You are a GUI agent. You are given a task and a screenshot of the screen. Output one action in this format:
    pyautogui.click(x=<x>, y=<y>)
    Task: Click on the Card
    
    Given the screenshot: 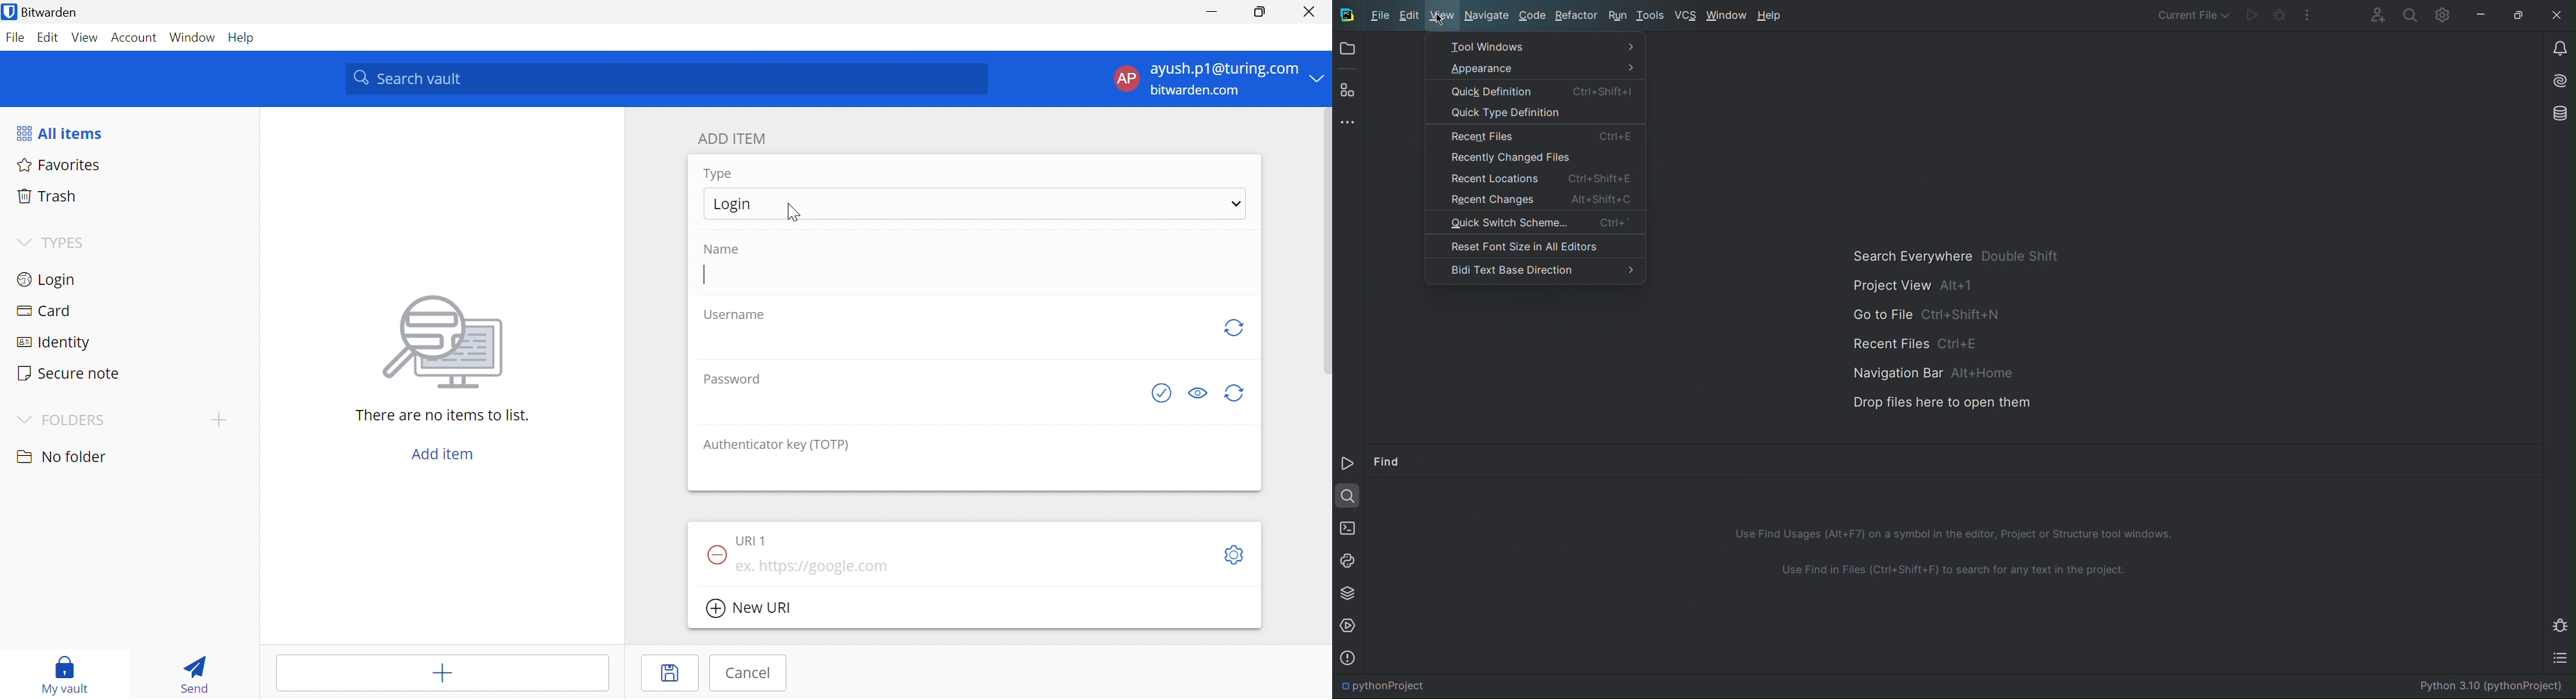 What is the action you would take?
    pyautogui.click(x=48, y=311)
    